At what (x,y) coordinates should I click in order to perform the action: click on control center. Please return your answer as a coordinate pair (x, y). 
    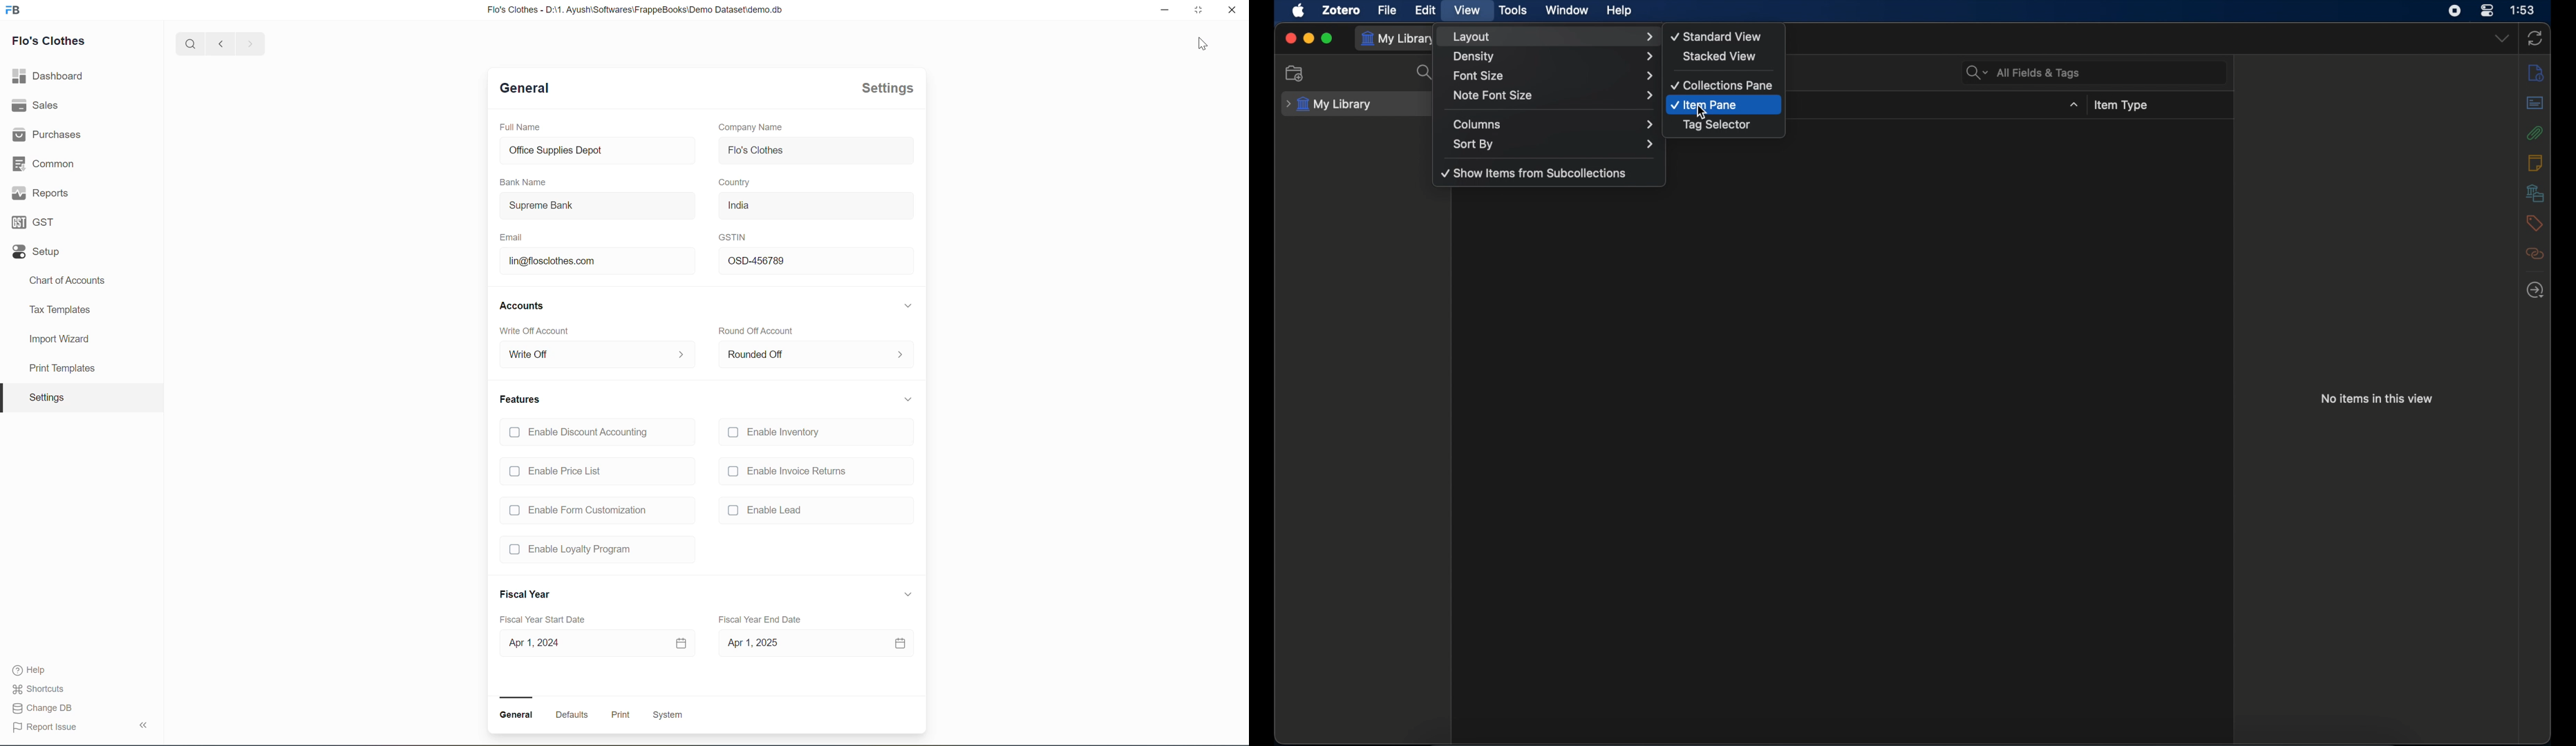
    Looking at the image, I should click on (2488, 10).